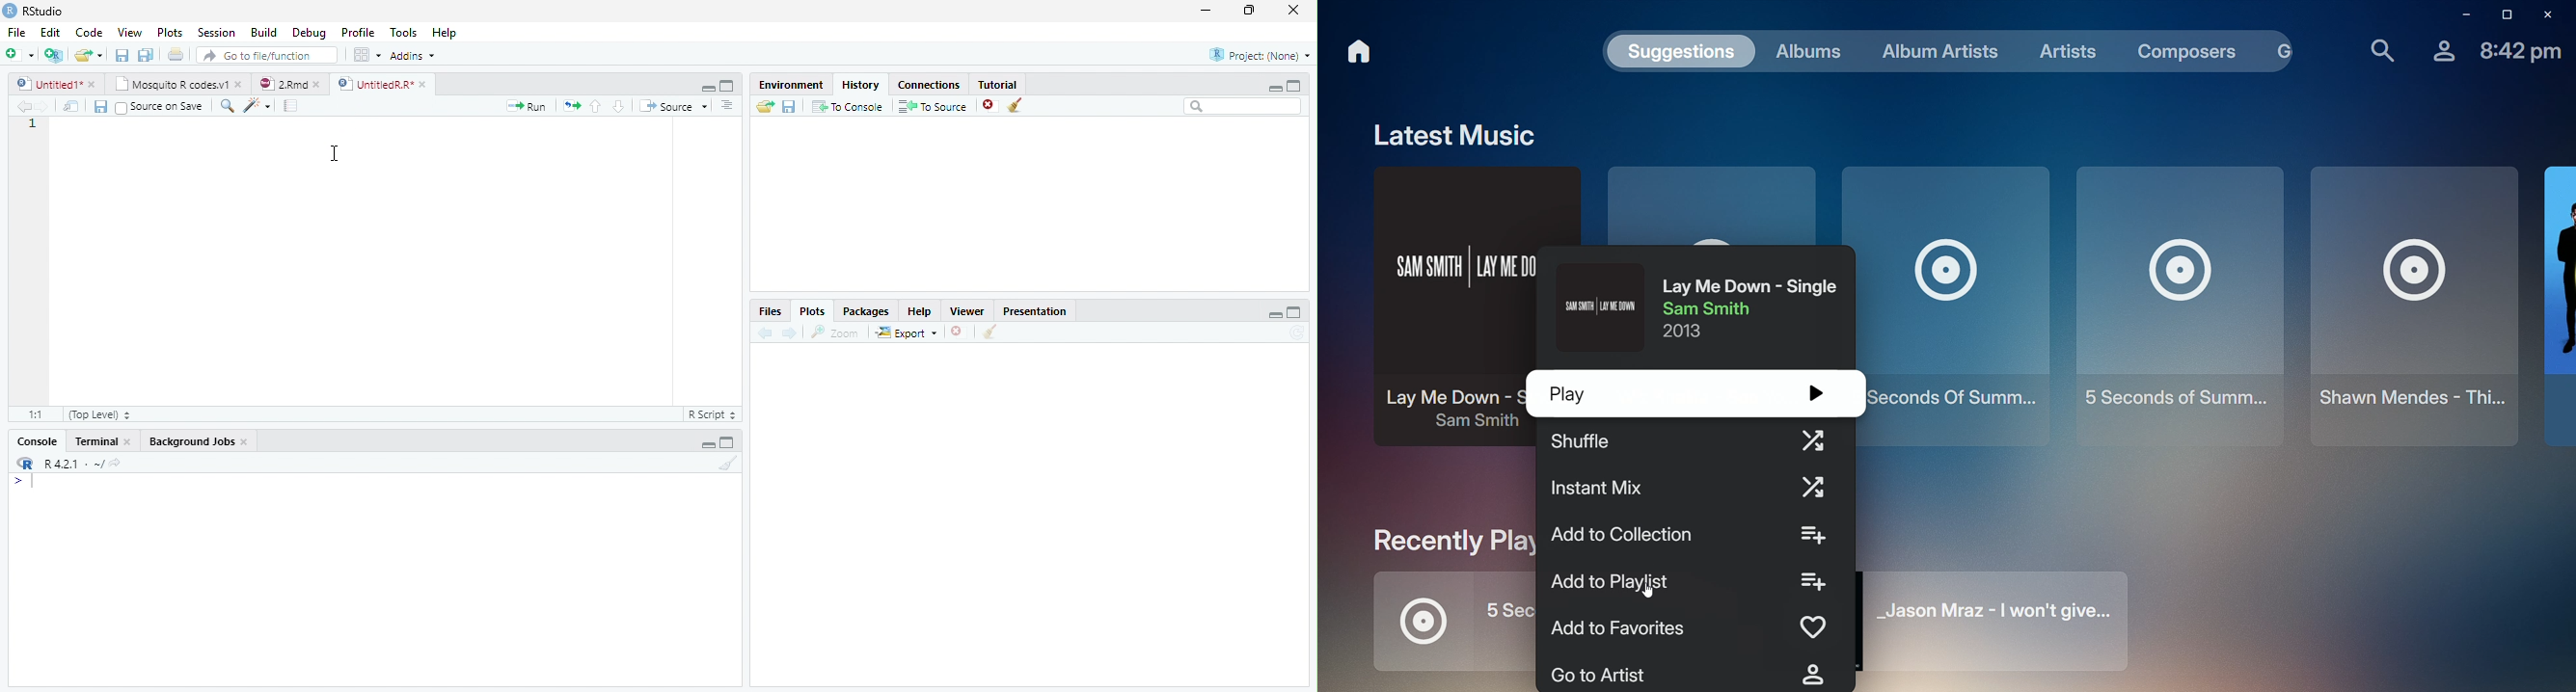 The height and width of the screenshot is (700, 2576). I want to click on Open Folder, so click(765, 107).